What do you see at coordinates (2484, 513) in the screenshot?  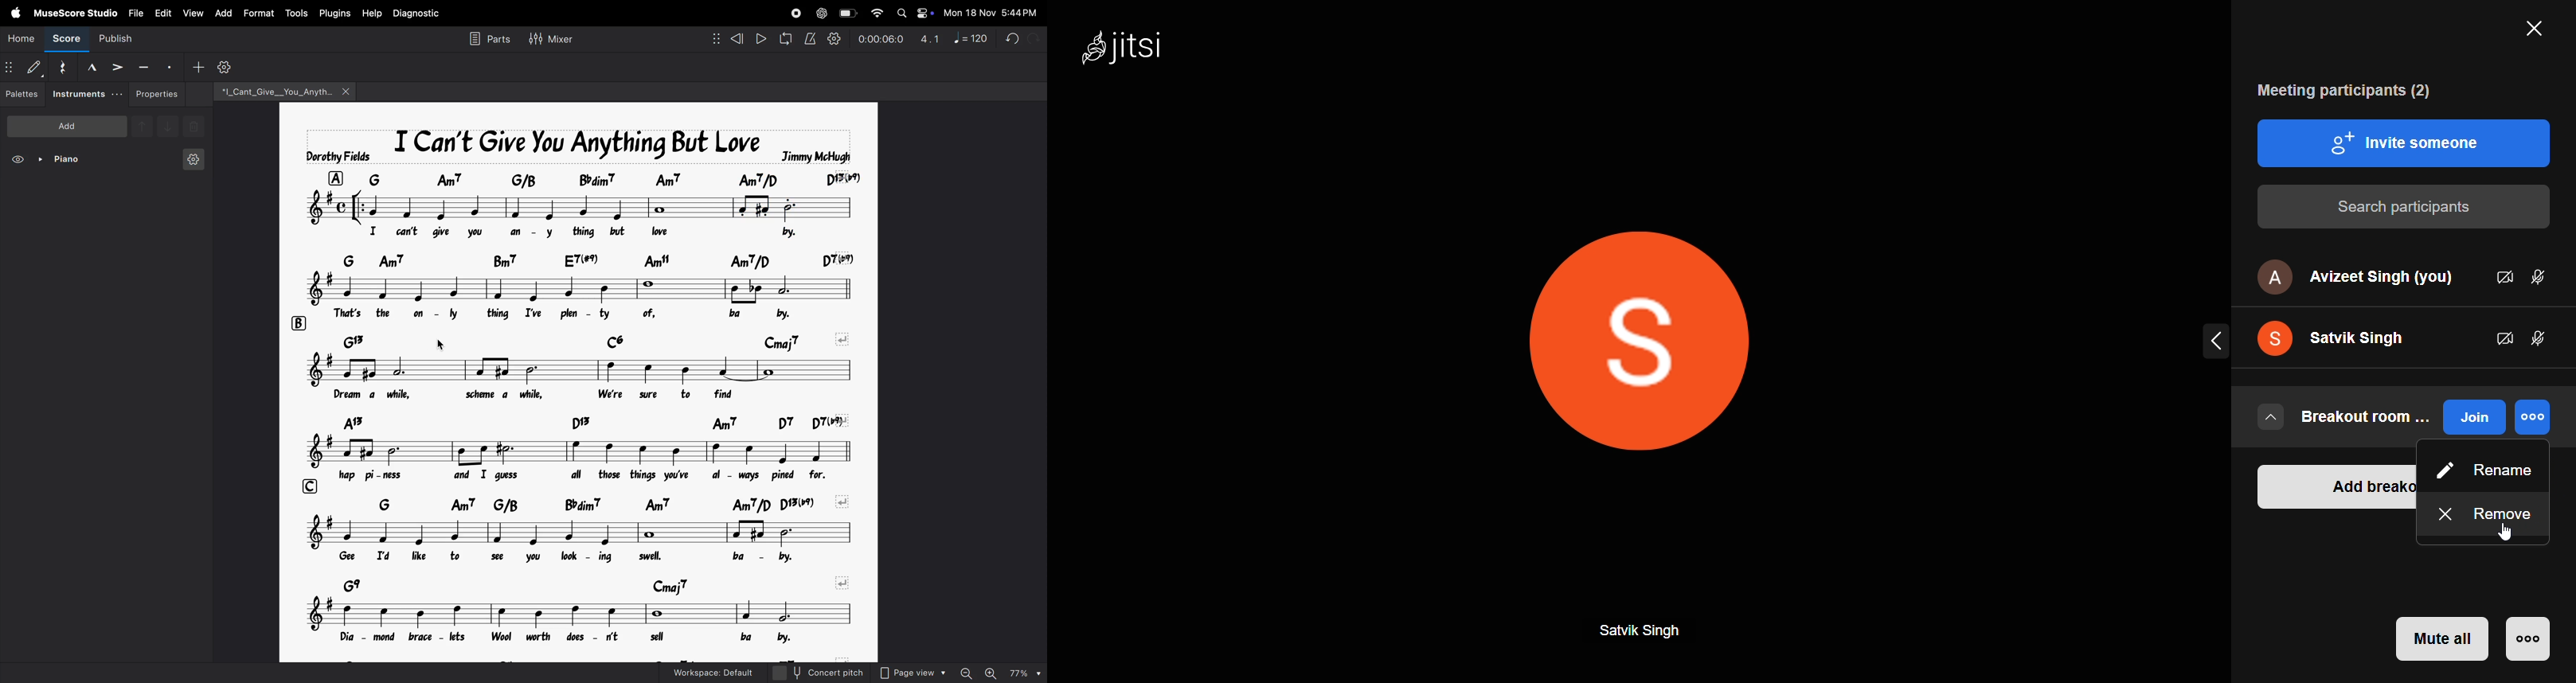 I see `remove` at bounding box center [2484, 513].